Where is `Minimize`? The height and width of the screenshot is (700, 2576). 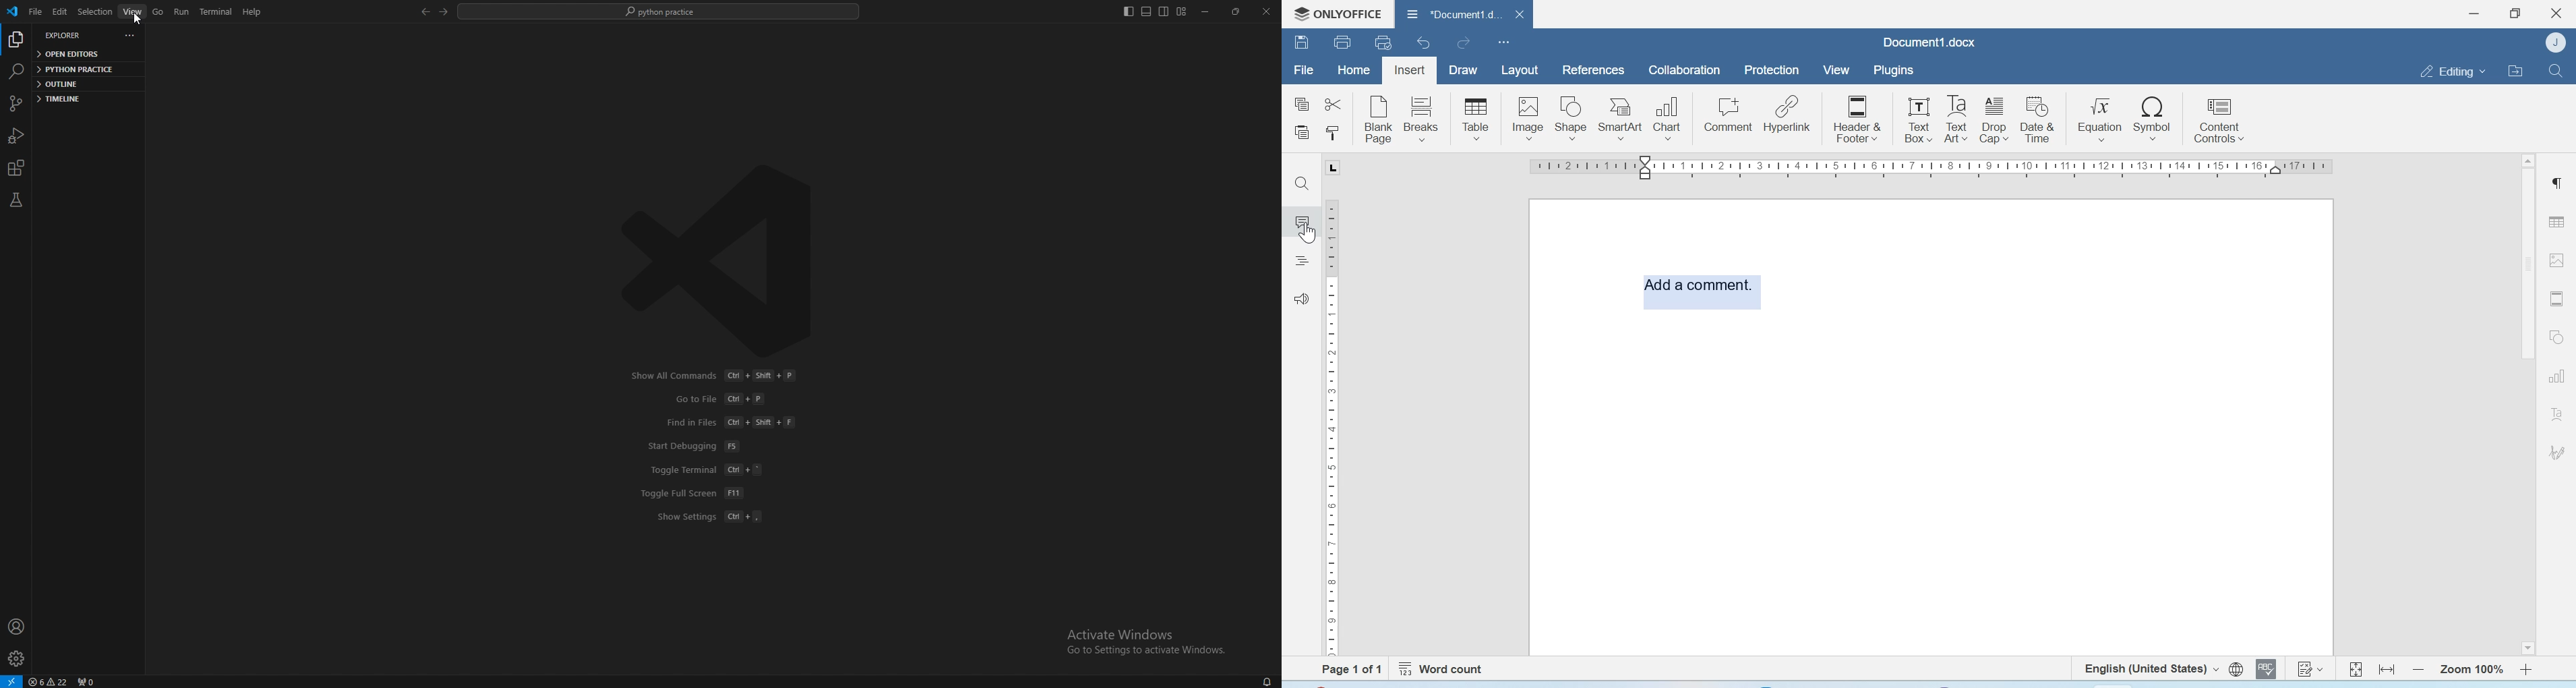 Minimize is located at coordinates (2476, 13).